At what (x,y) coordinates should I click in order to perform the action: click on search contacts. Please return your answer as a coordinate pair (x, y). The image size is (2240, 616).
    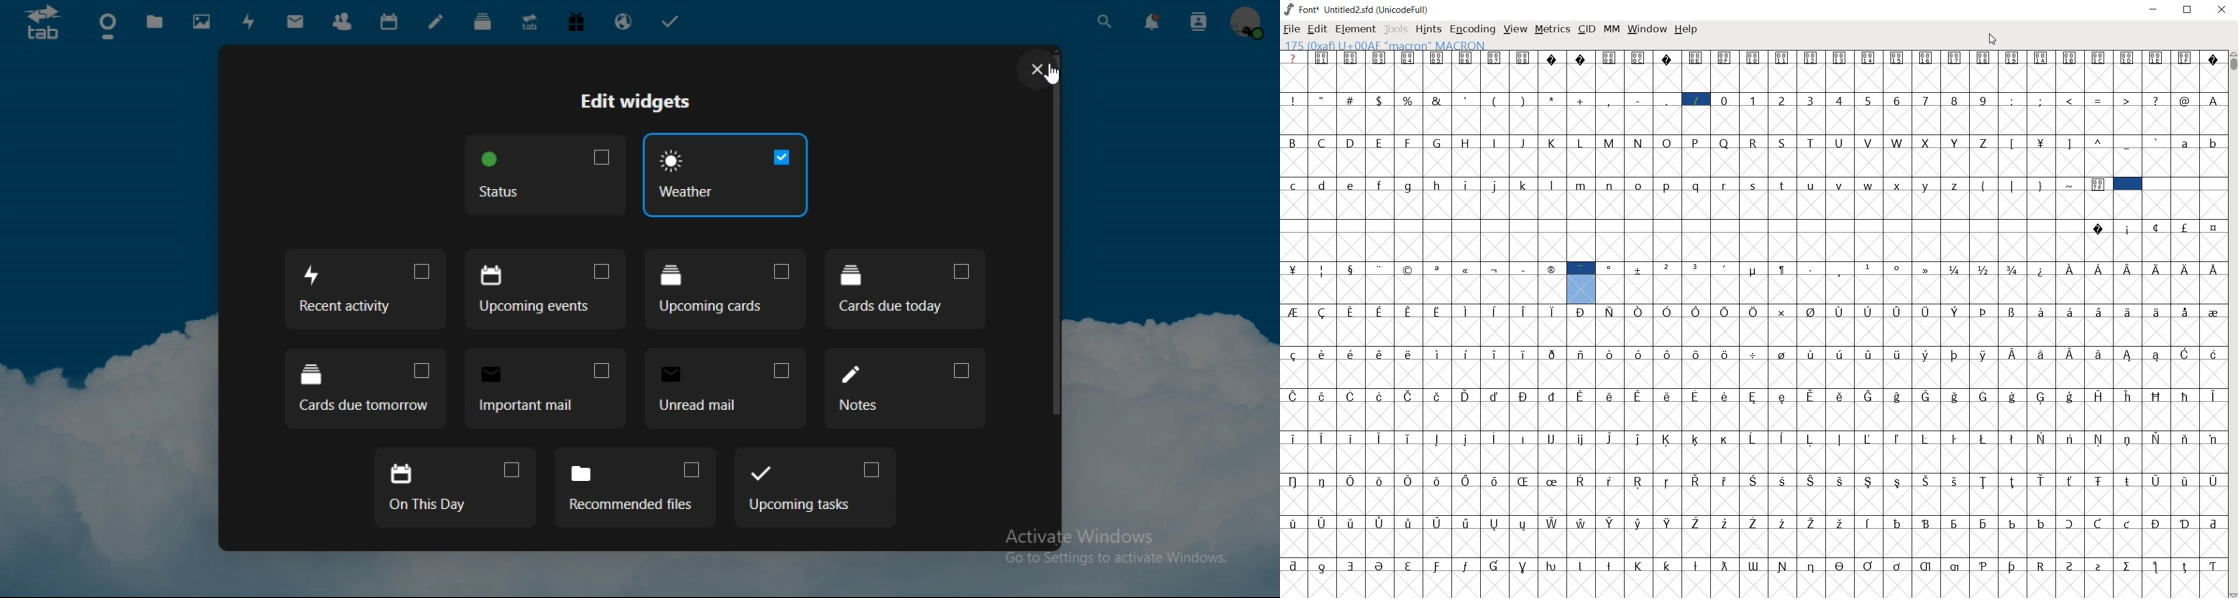
    Looking at the image, I should click on (1198, 21).